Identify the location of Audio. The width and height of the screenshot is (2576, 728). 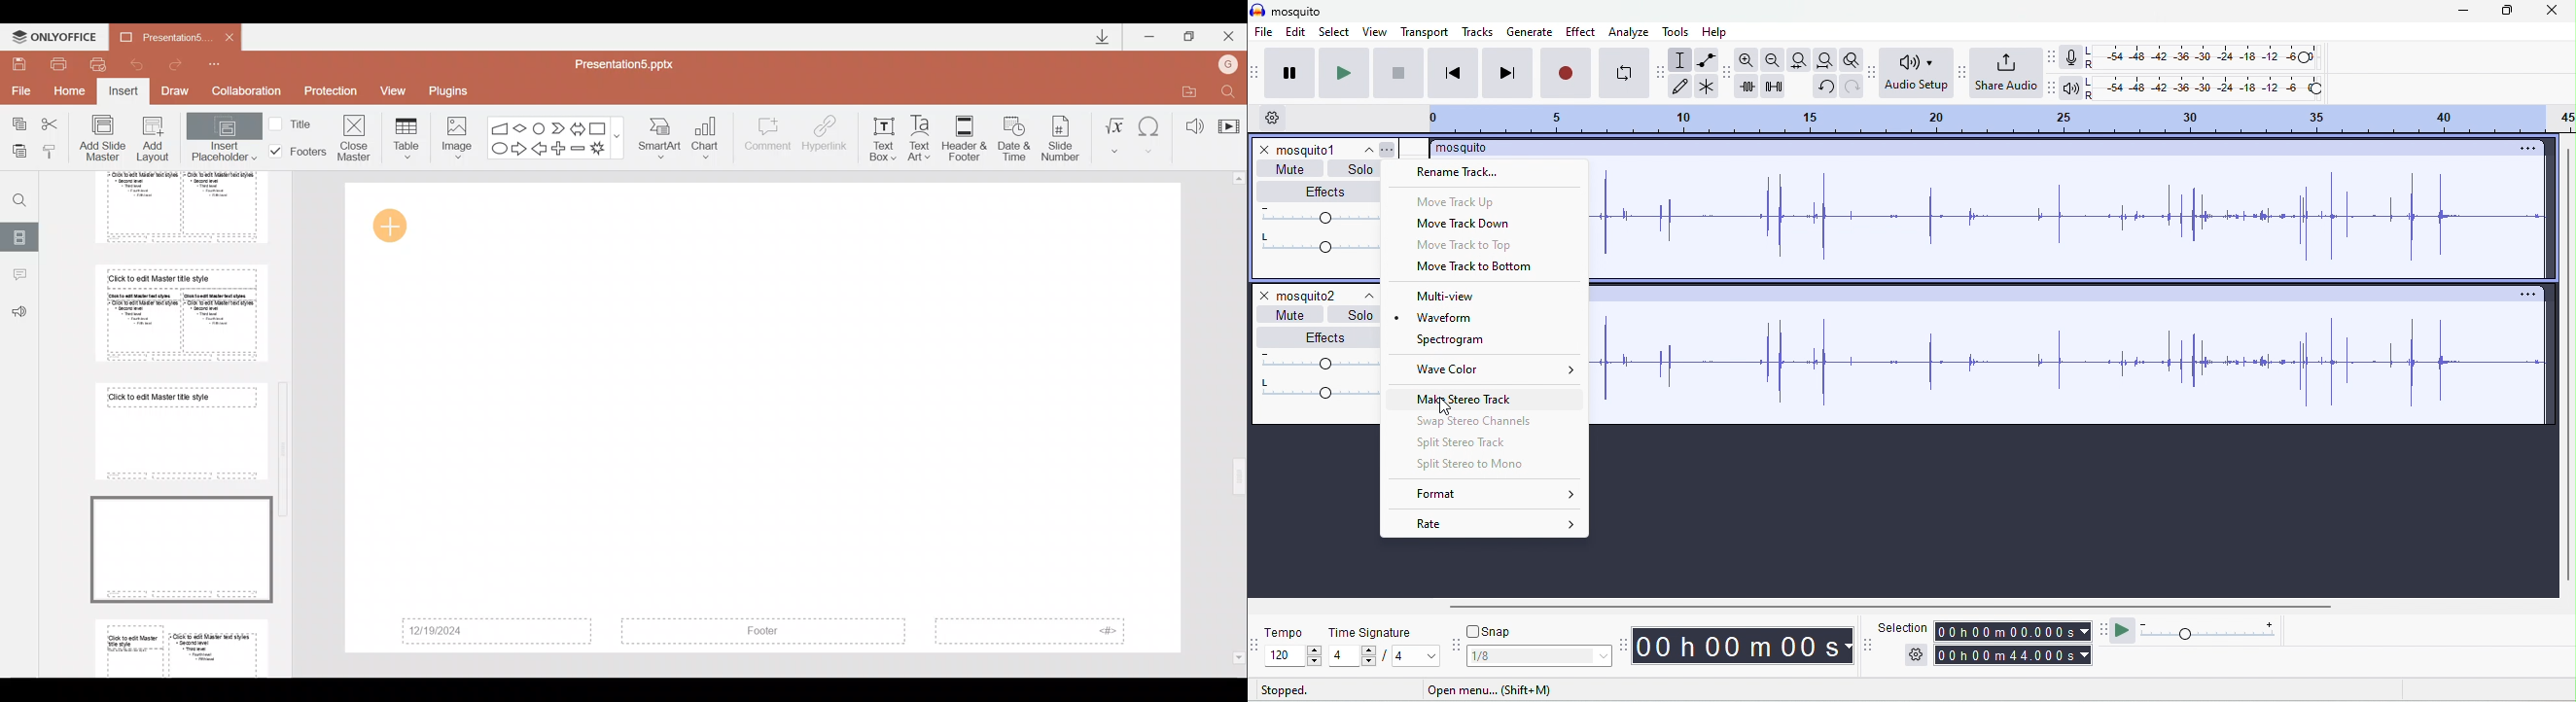
(1190, 122).